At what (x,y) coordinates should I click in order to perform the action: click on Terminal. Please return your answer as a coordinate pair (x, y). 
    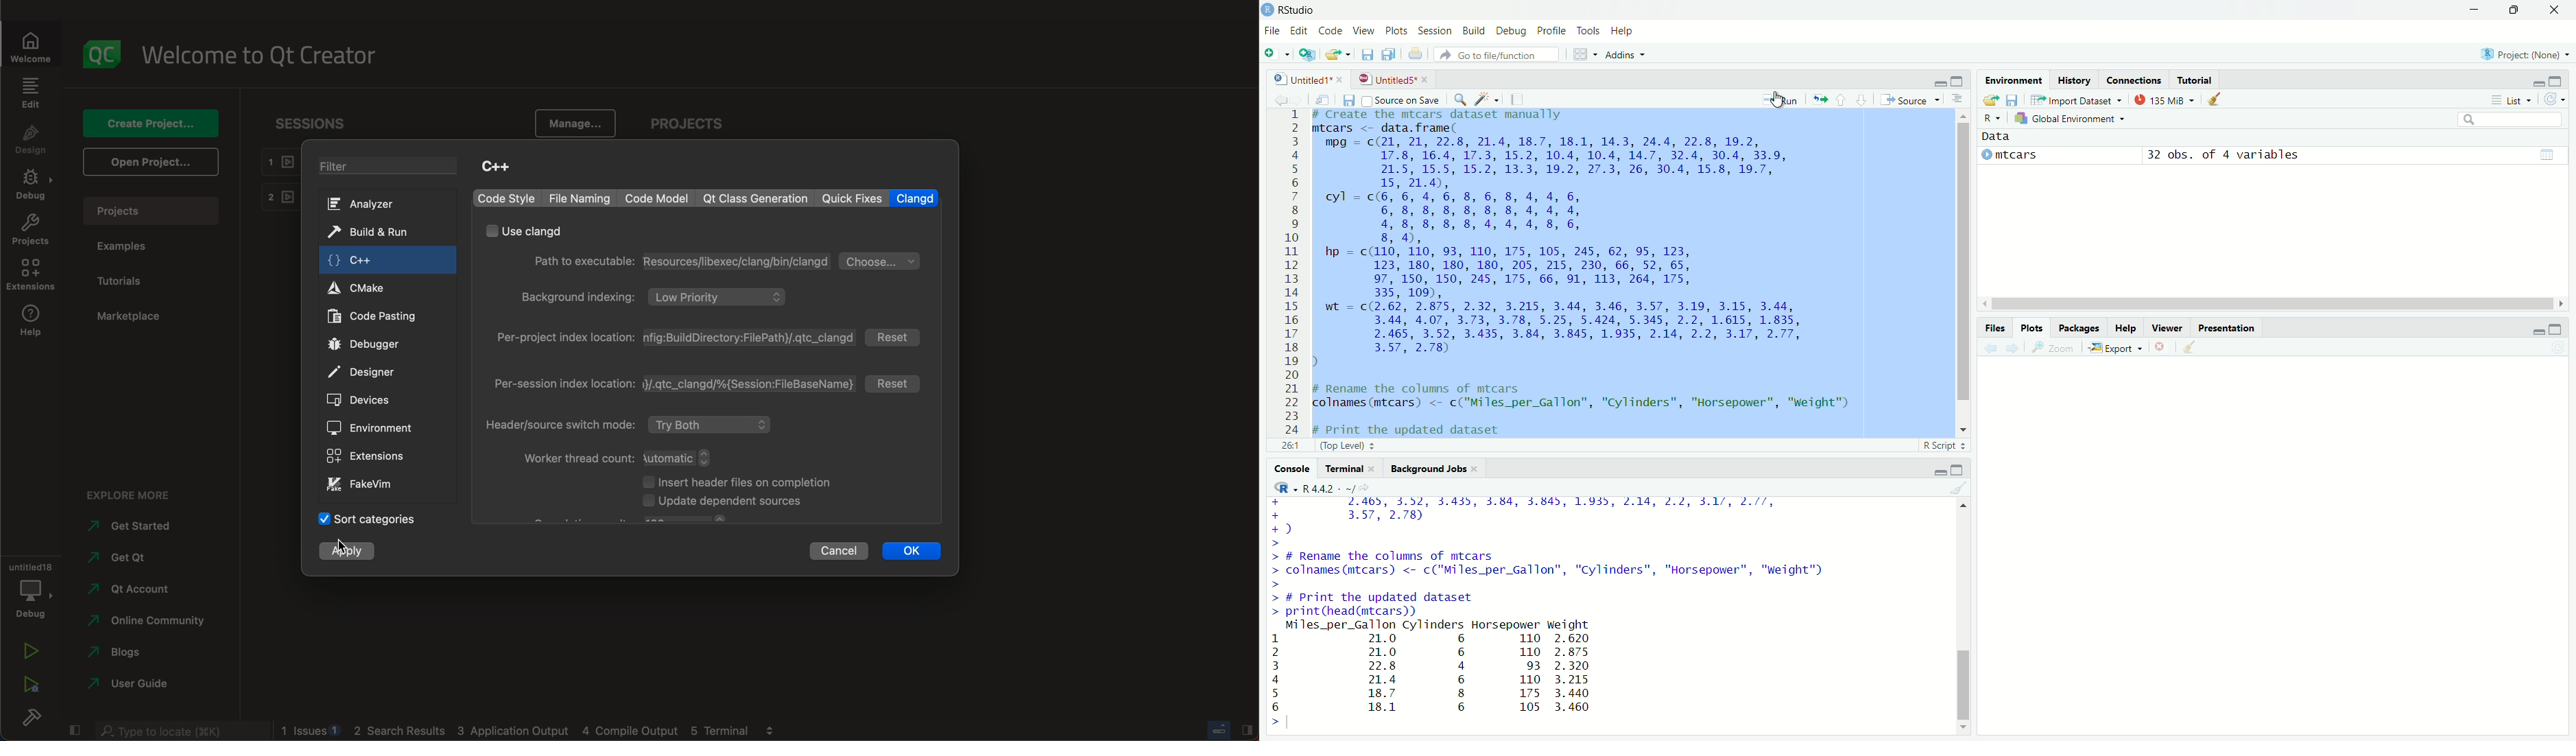
    Looking at the image, I should click on (1345, 468).